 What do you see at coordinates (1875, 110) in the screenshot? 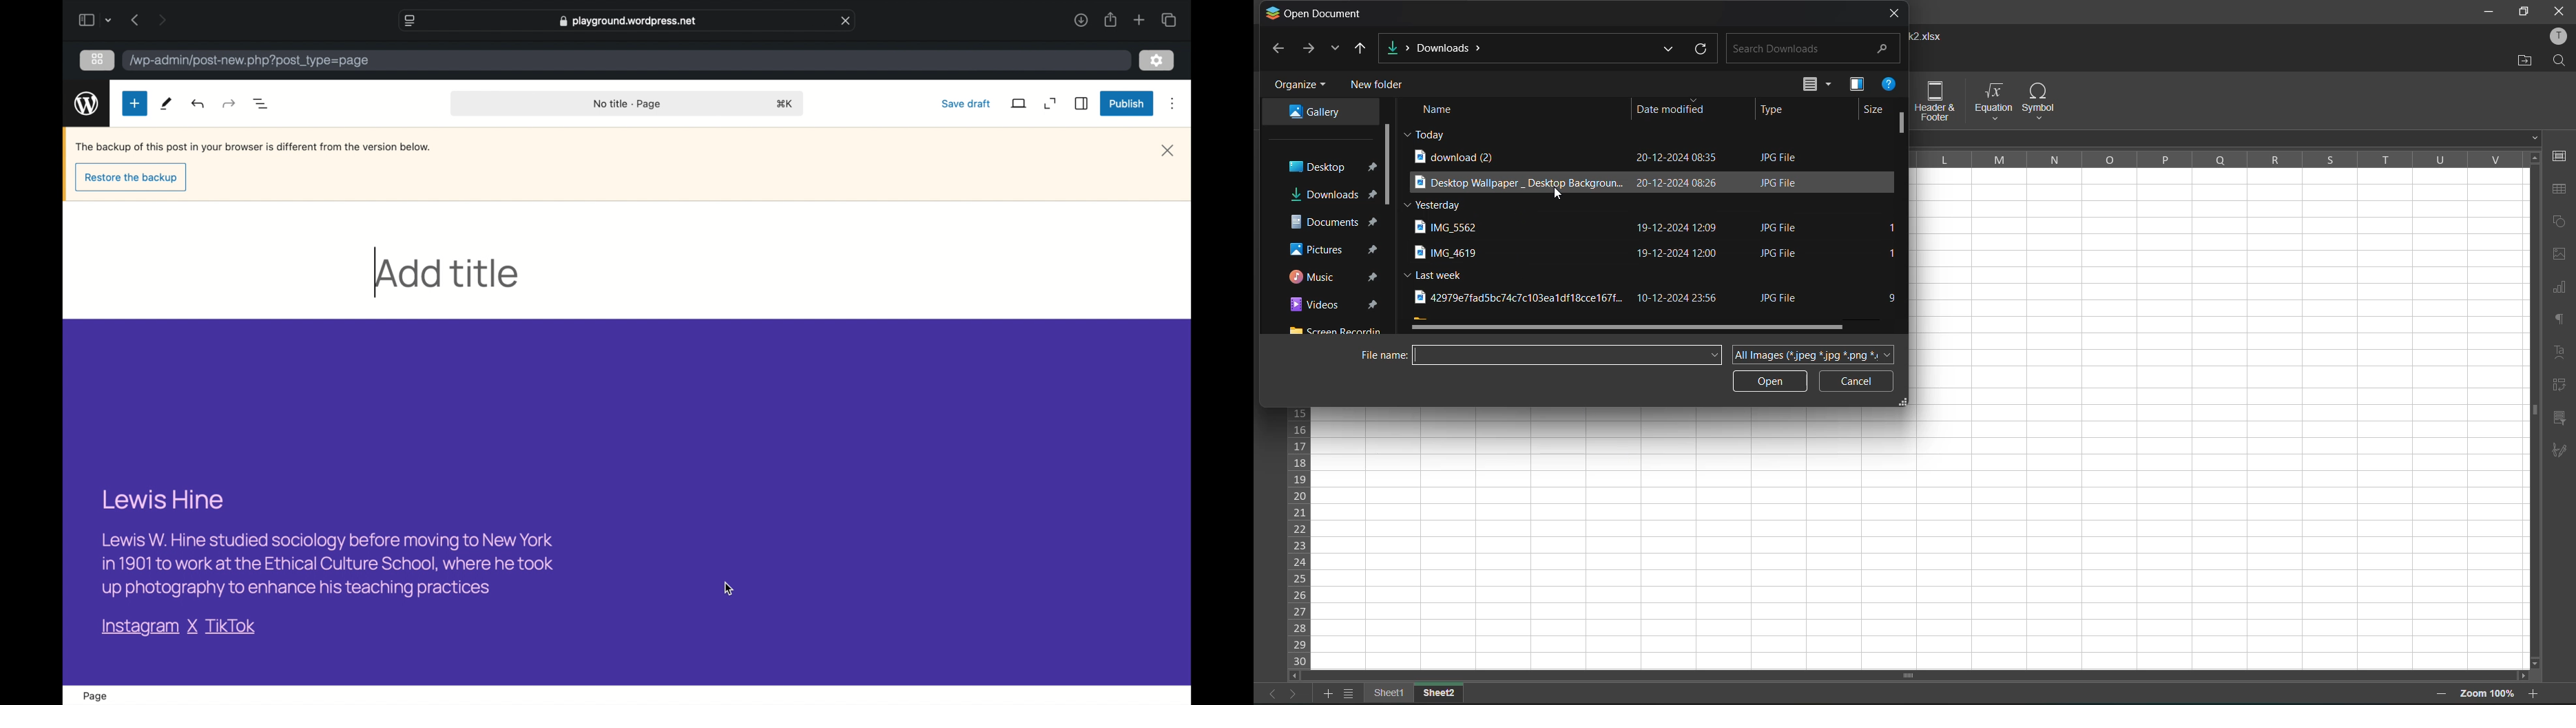
I see `size` at bounding box center [1875, 110].